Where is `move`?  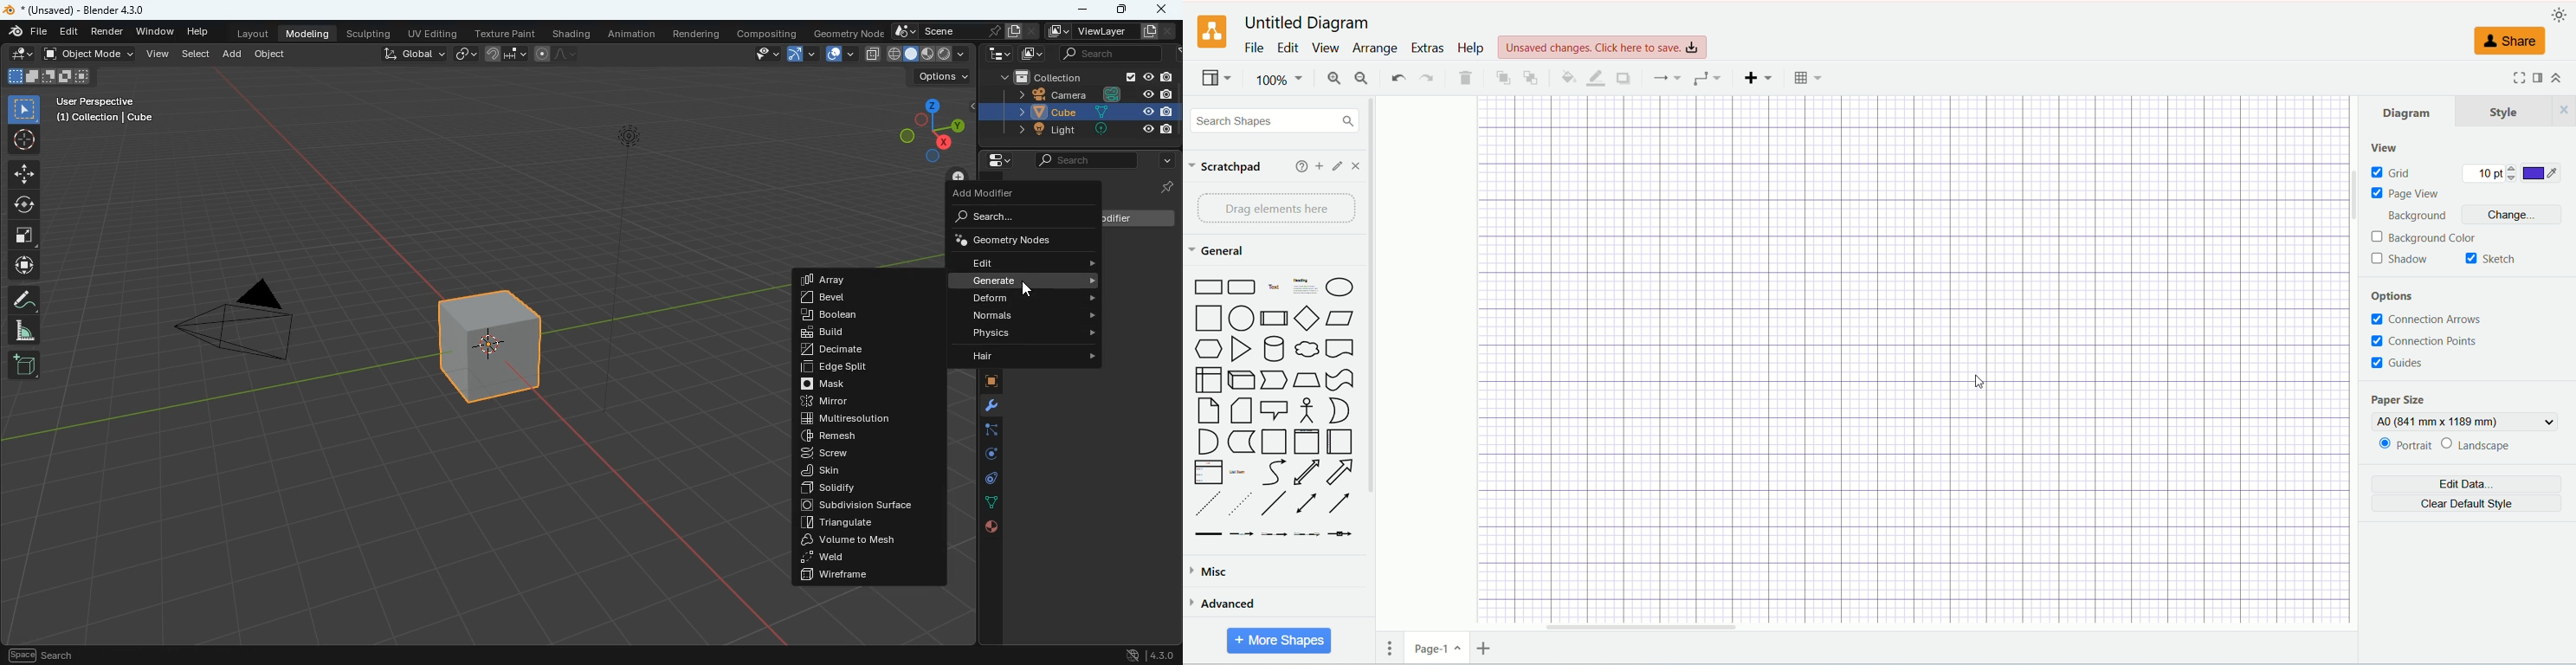
move is located at coordinates (25, 174).